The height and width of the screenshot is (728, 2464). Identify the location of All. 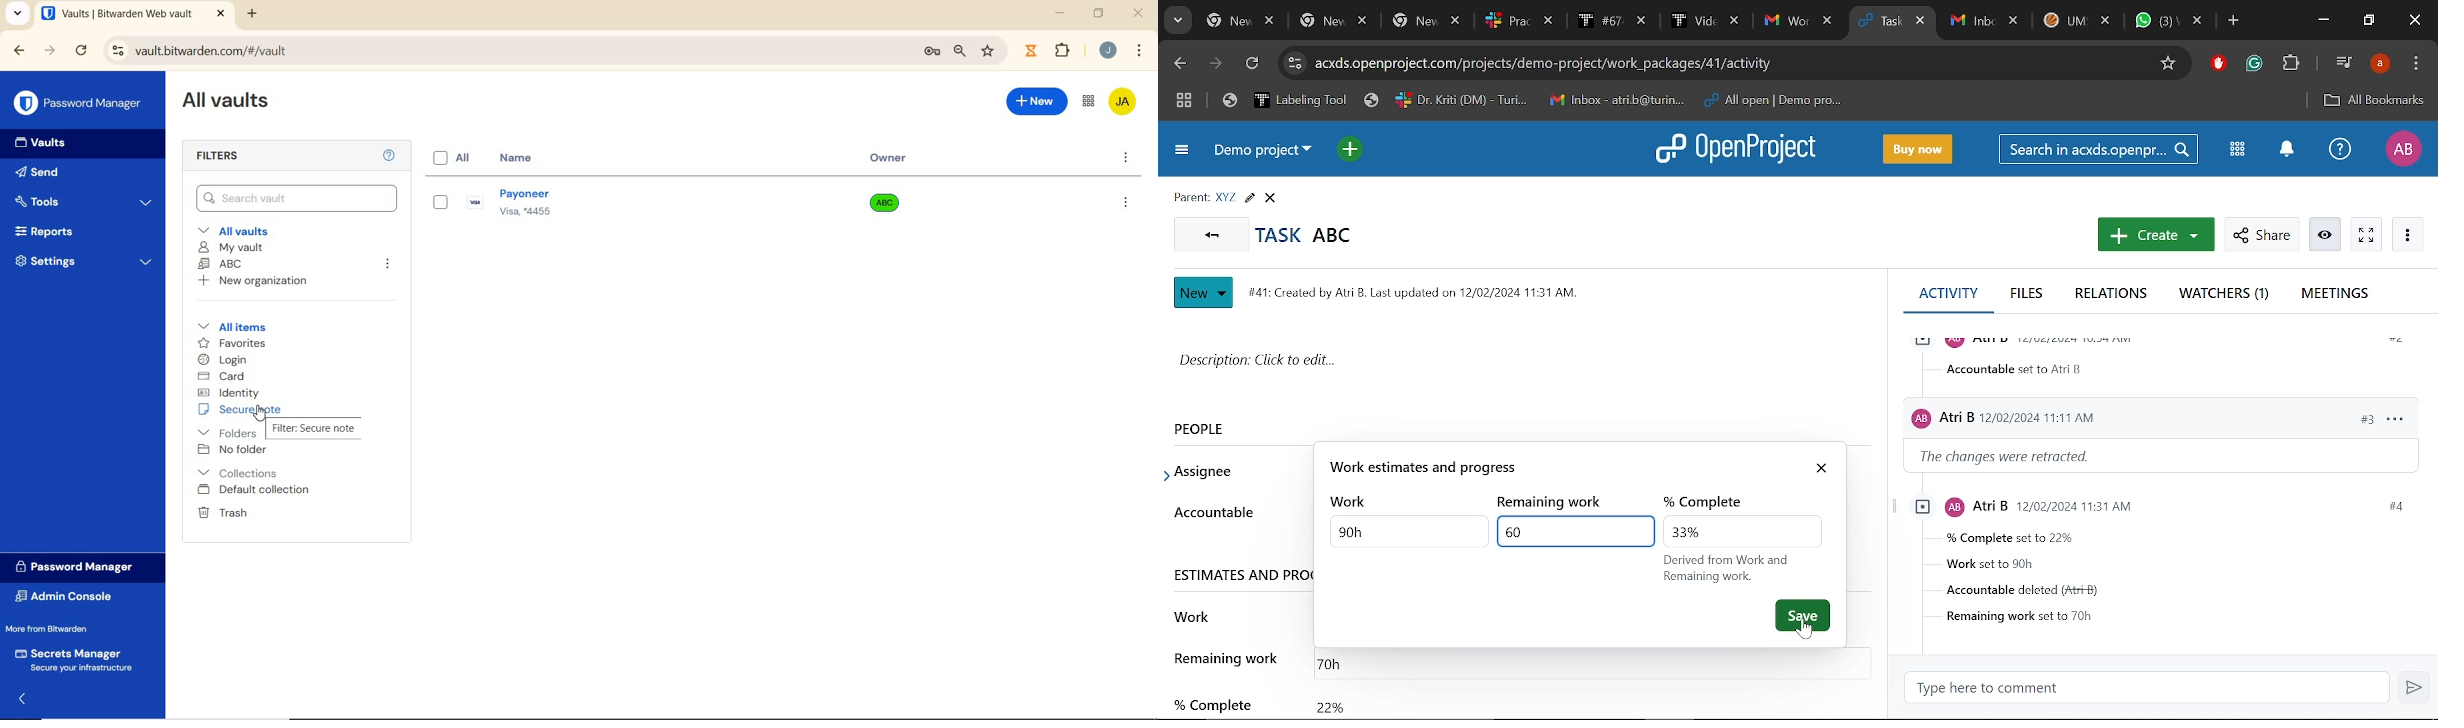
(452, 158).